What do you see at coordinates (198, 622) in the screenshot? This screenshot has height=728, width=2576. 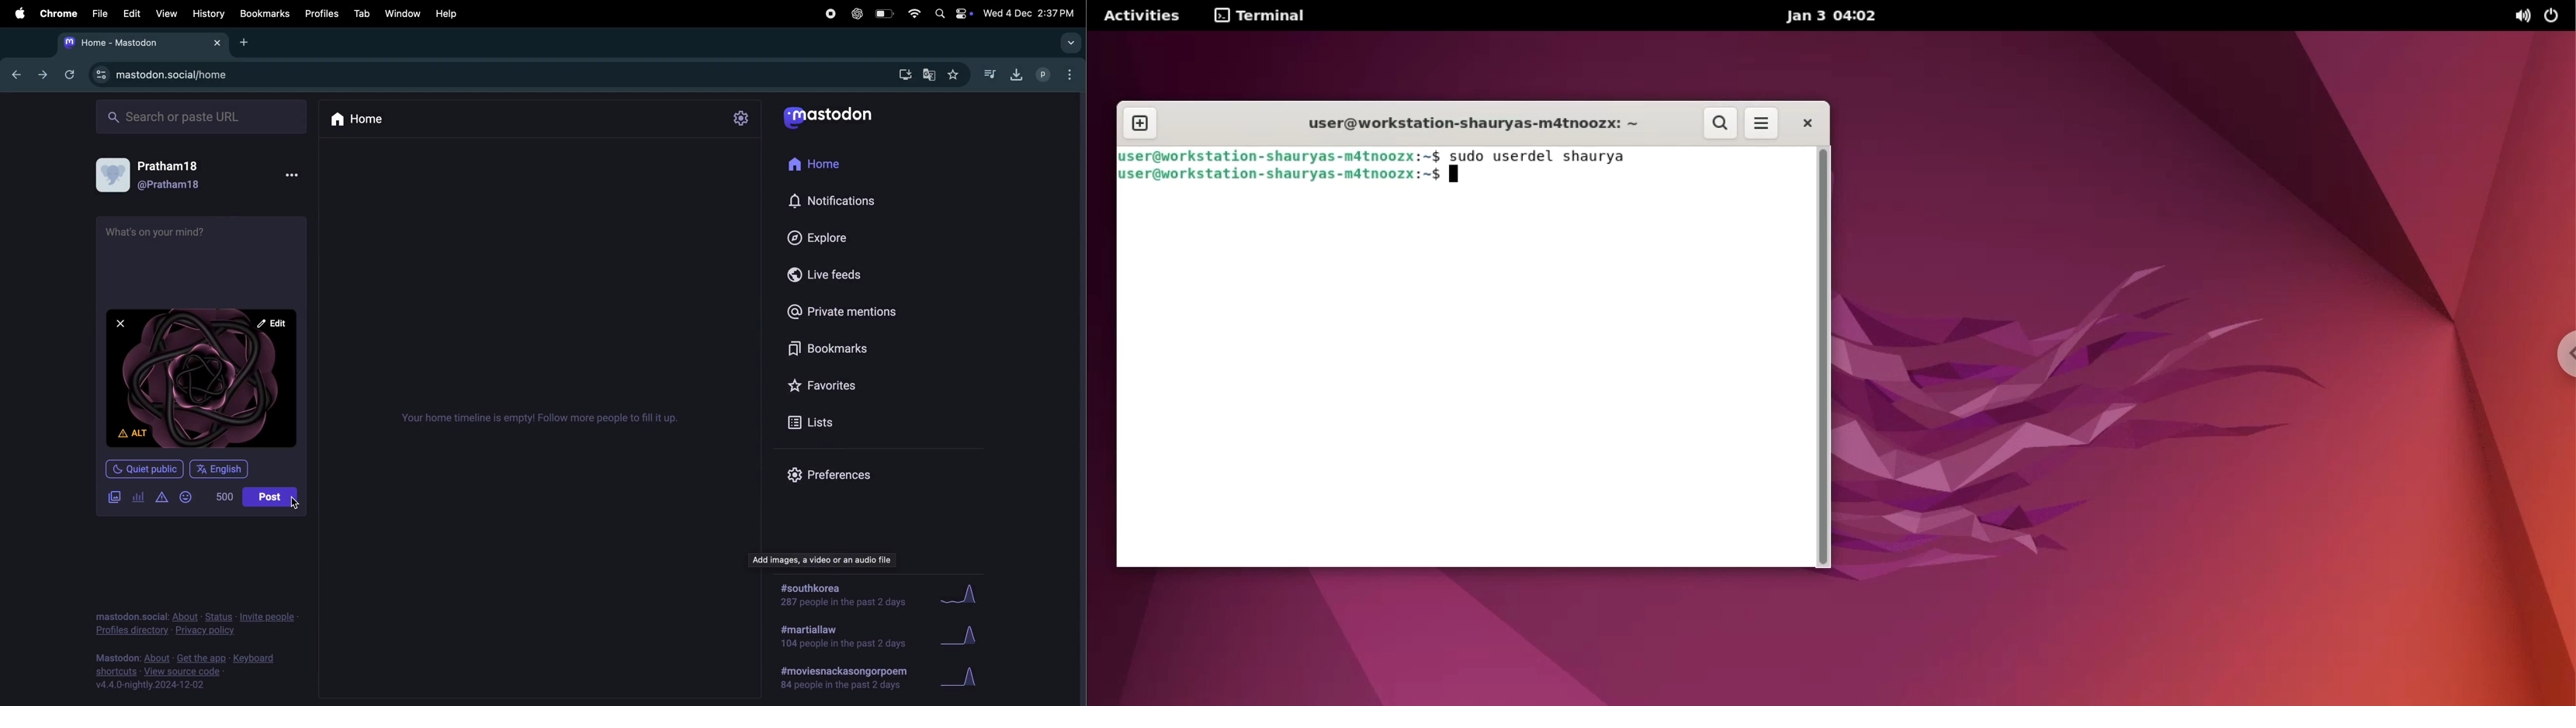 I see `privacy policiy` at bounding box center [198, 622].